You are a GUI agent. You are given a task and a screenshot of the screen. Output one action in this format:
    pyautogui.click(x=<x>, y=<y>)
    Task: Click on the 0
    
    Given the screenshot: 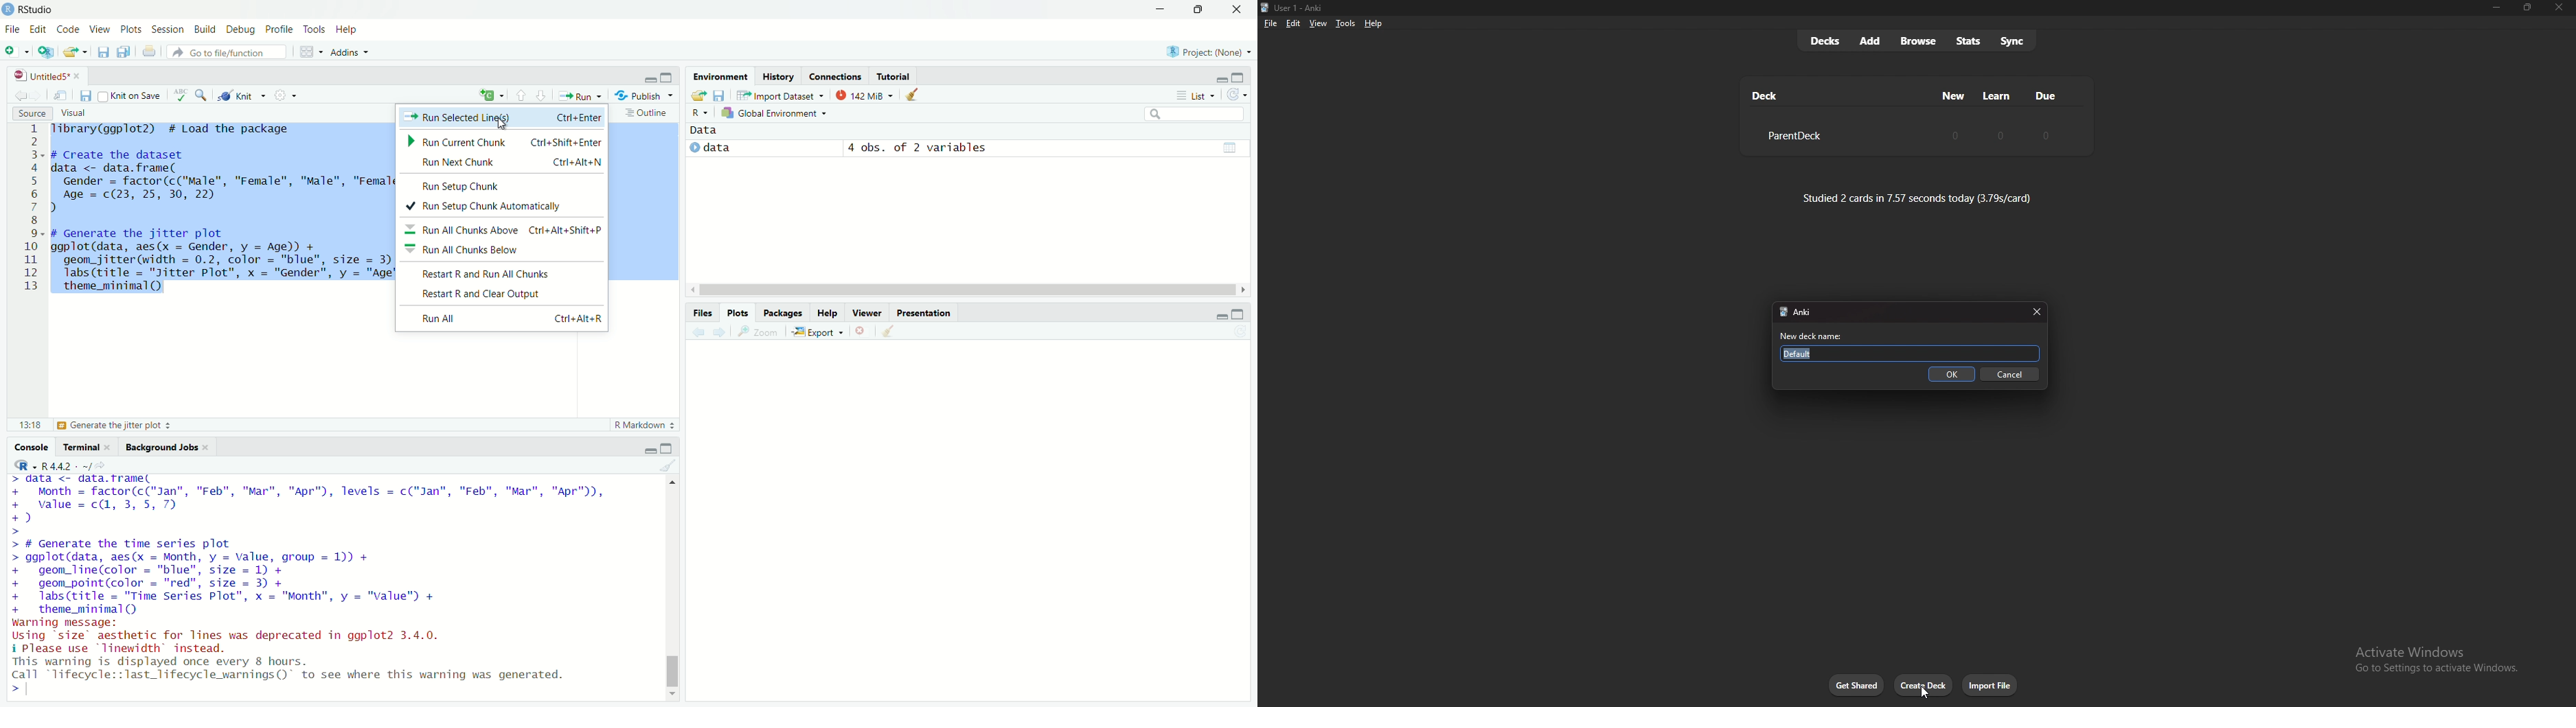 What is the action you would take?
    pyautogui.click(x=2044, y=135)
    